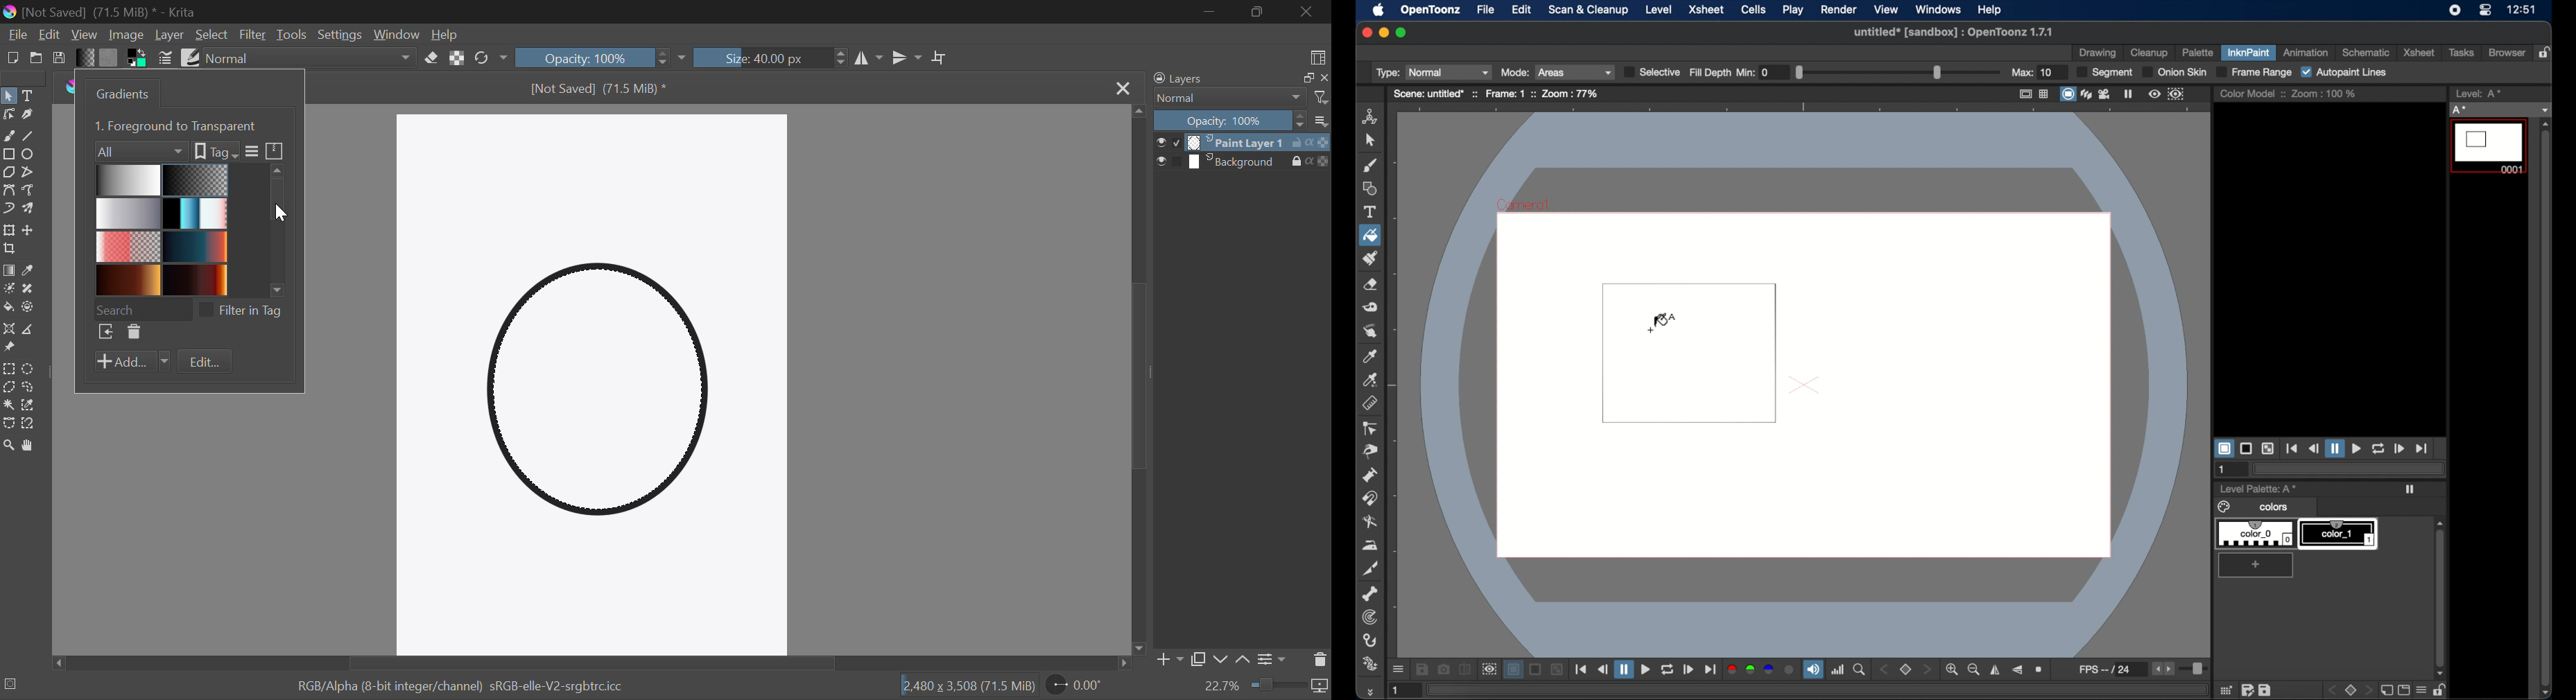 The width and height of the screenshot is (2576, 700). I want to click on Choose Workspace, so click(1317, 57).